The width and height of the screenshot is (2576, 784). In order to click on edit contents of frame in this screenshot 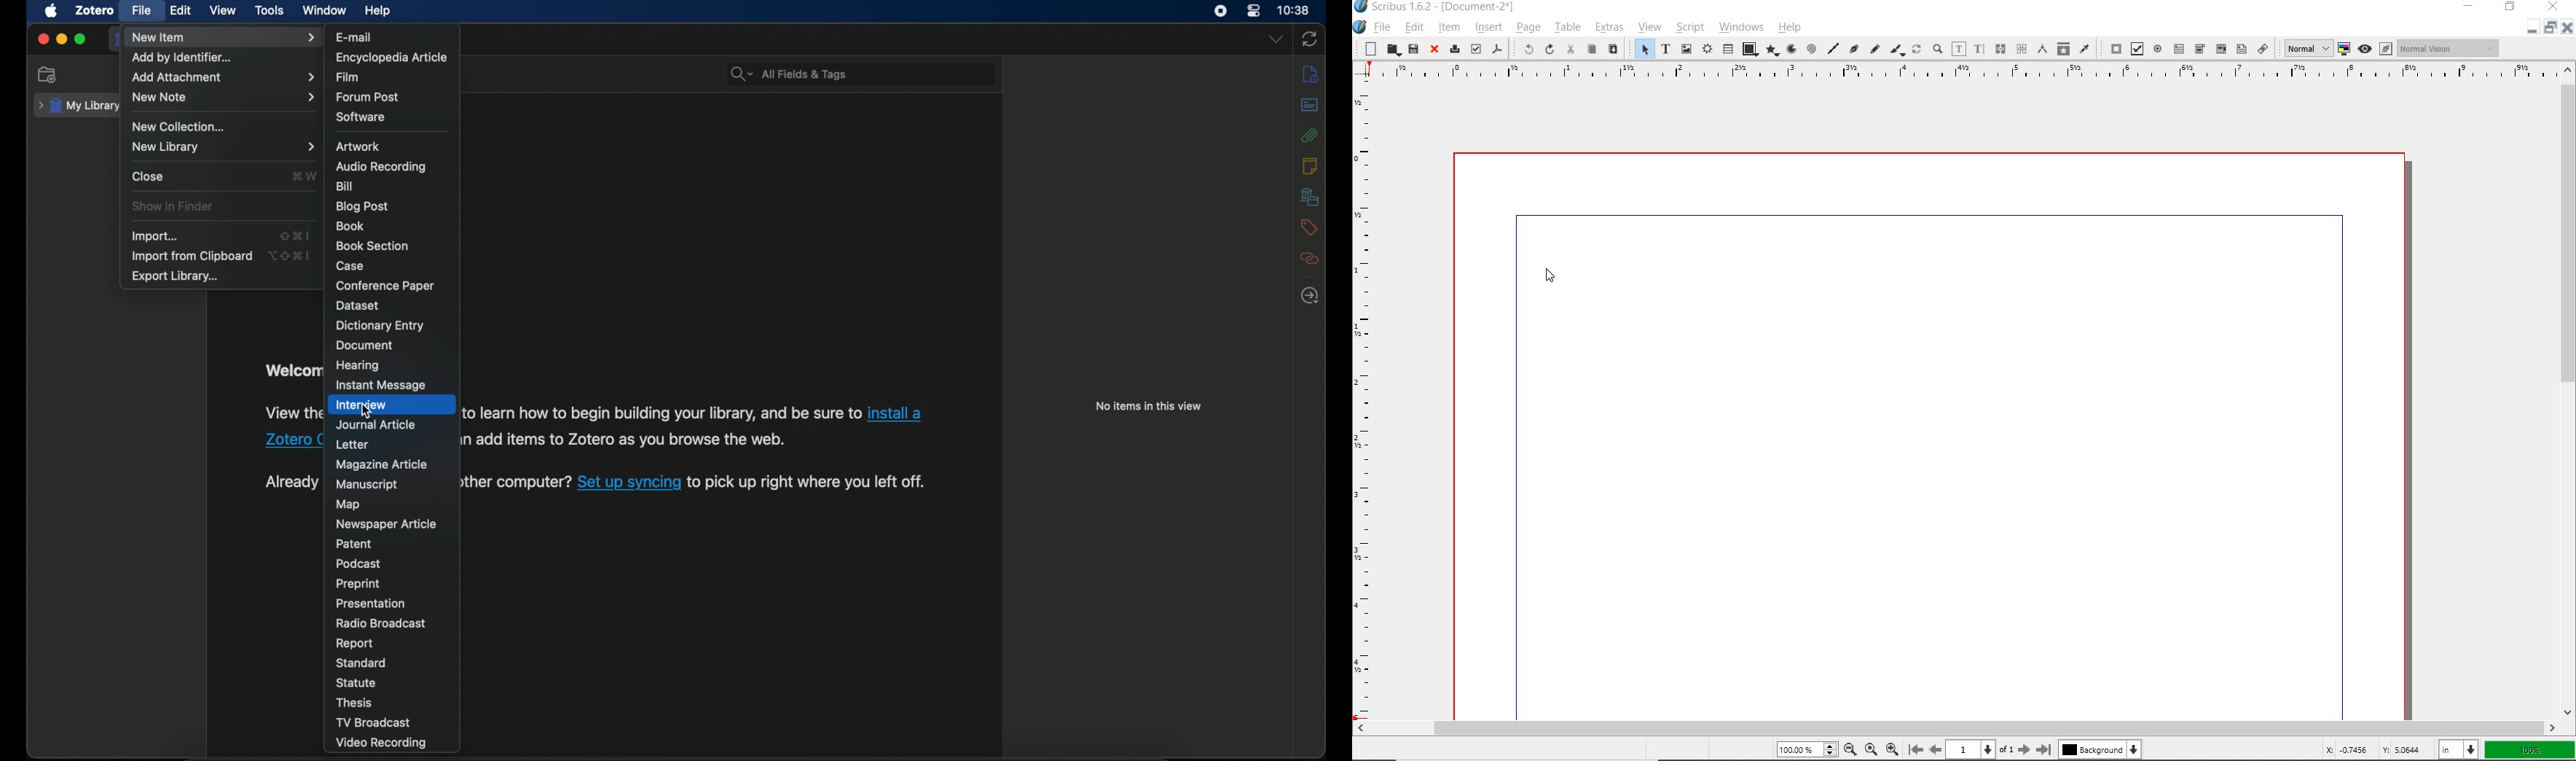, I will do `click(1958, 49)`.